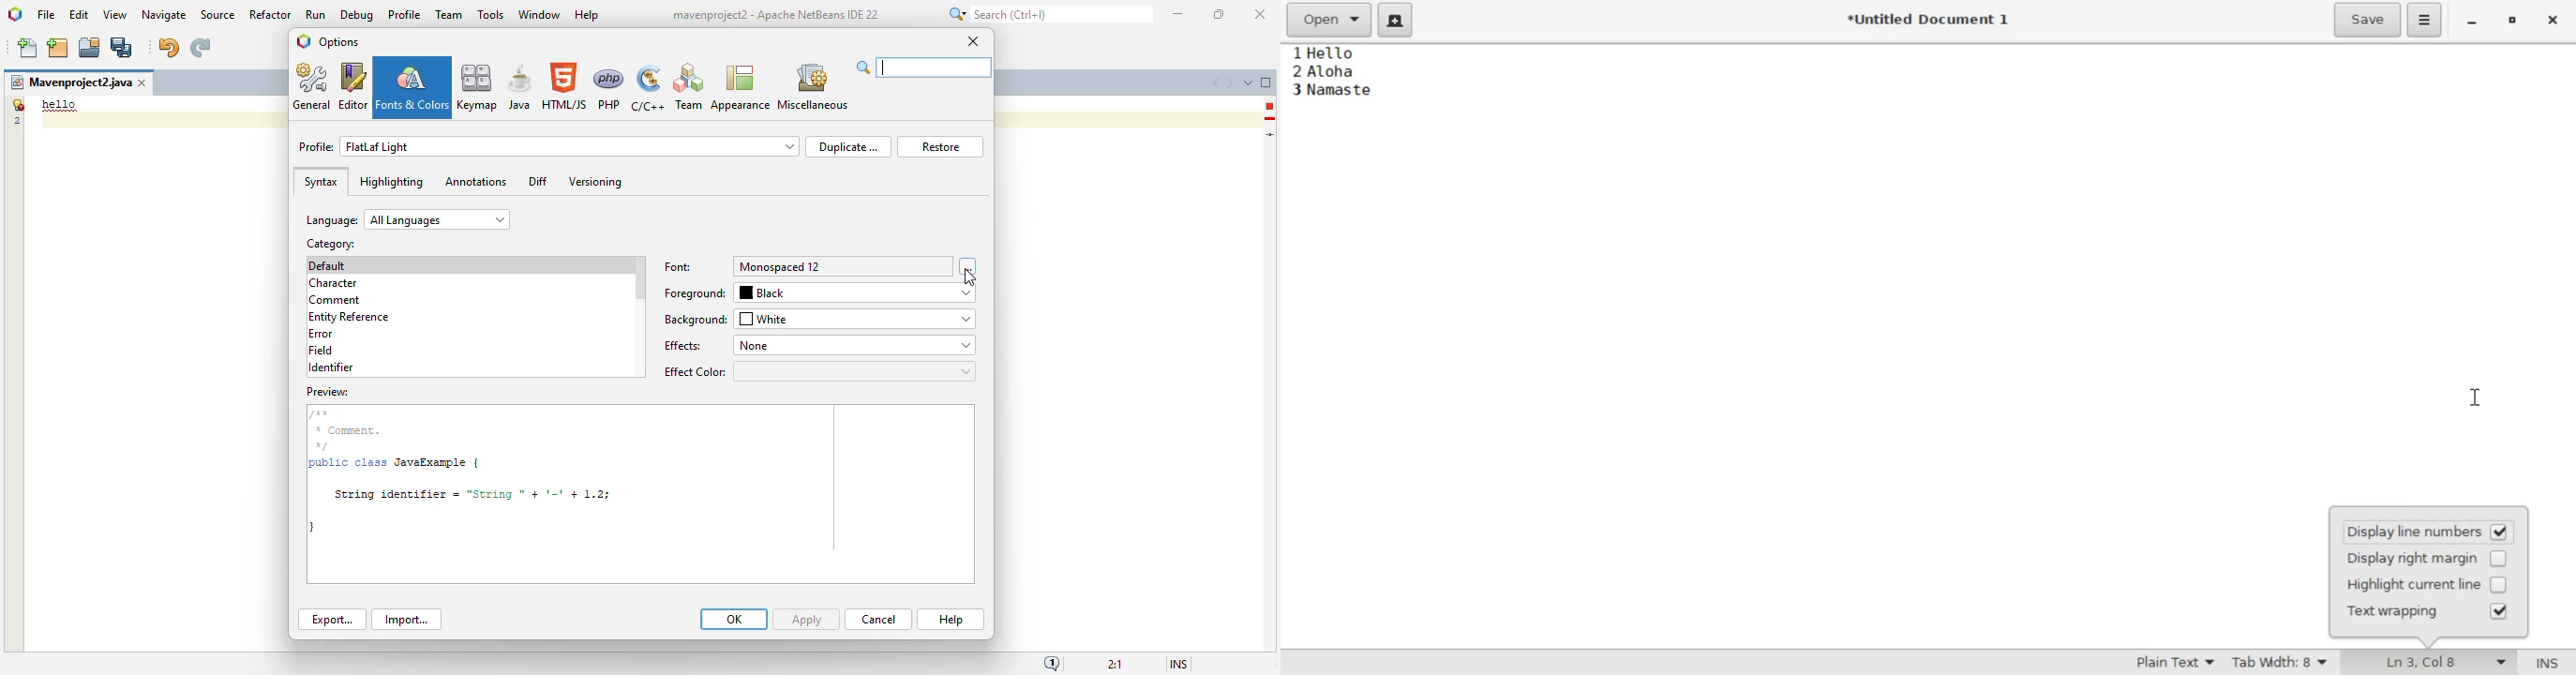 The width and height of the screenshot is (2576, 700). What do you see at coordinates (304, 41) in the screenshot?
I see `logo` at bounding box center [304, 41].